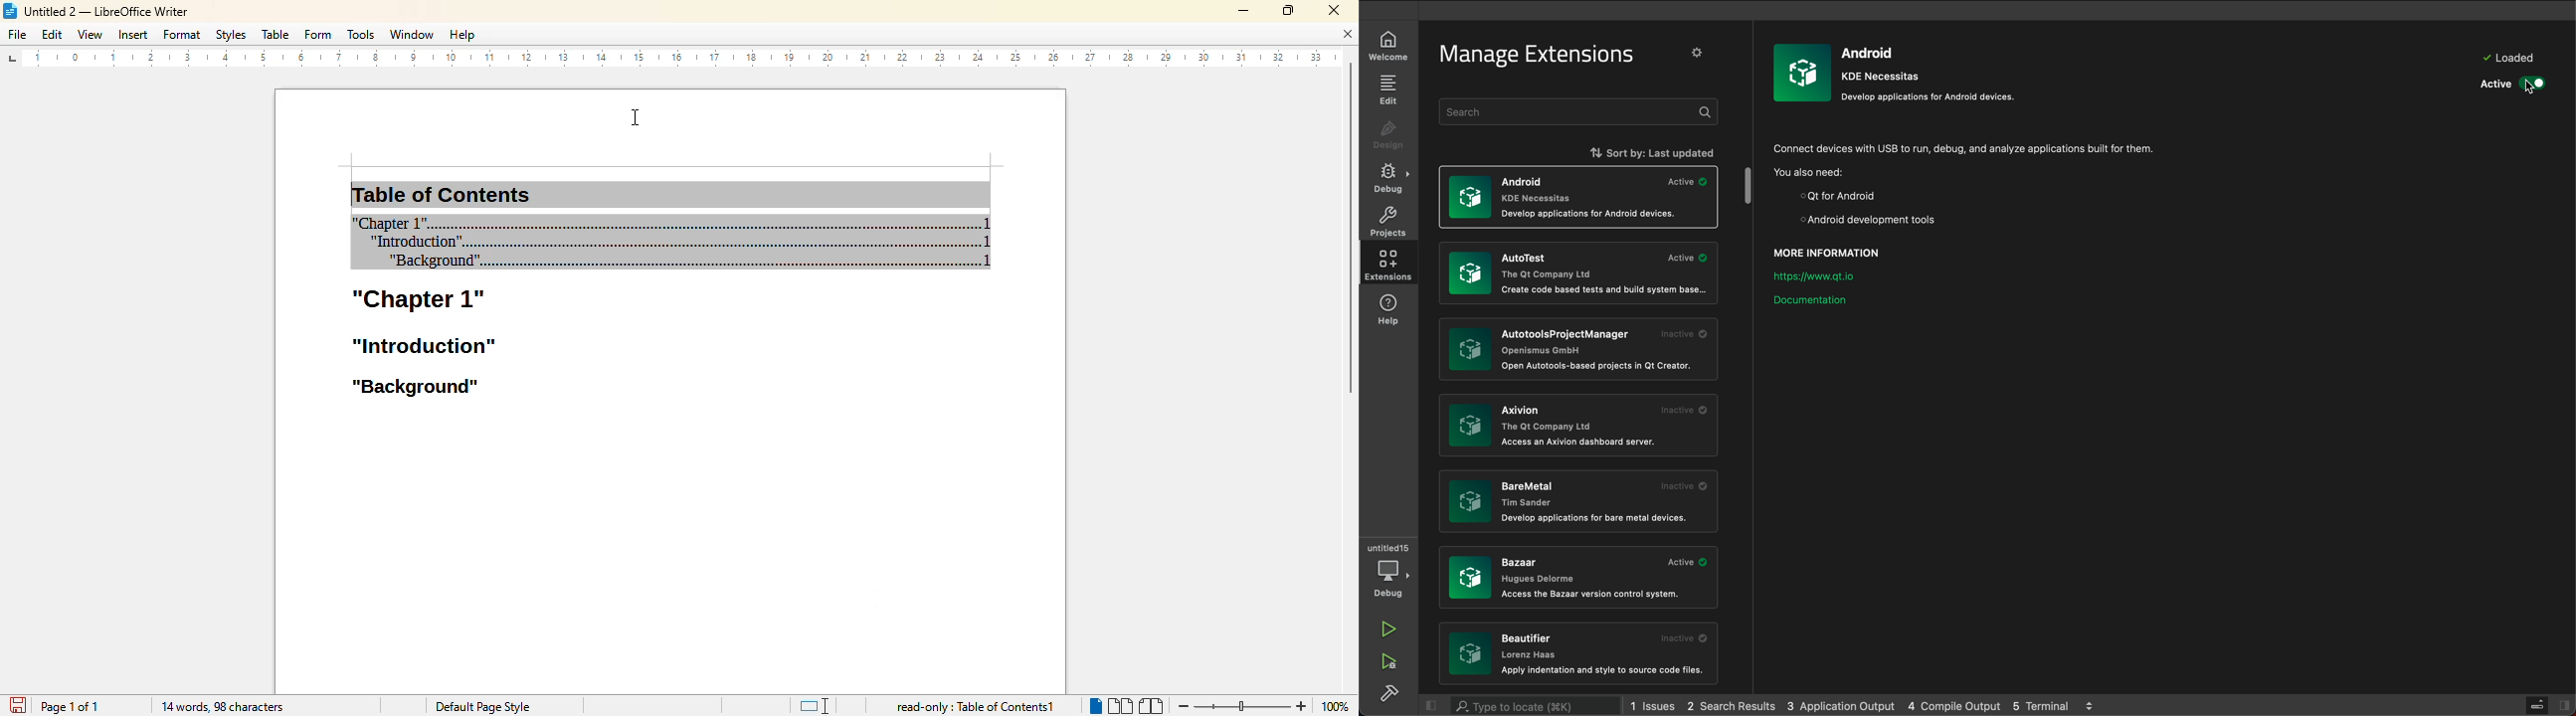 The height and width of the screenshot is (728, 2576). Describe the element at coordinates (2045, 705) in the screenshot. I see `logs` at that location.